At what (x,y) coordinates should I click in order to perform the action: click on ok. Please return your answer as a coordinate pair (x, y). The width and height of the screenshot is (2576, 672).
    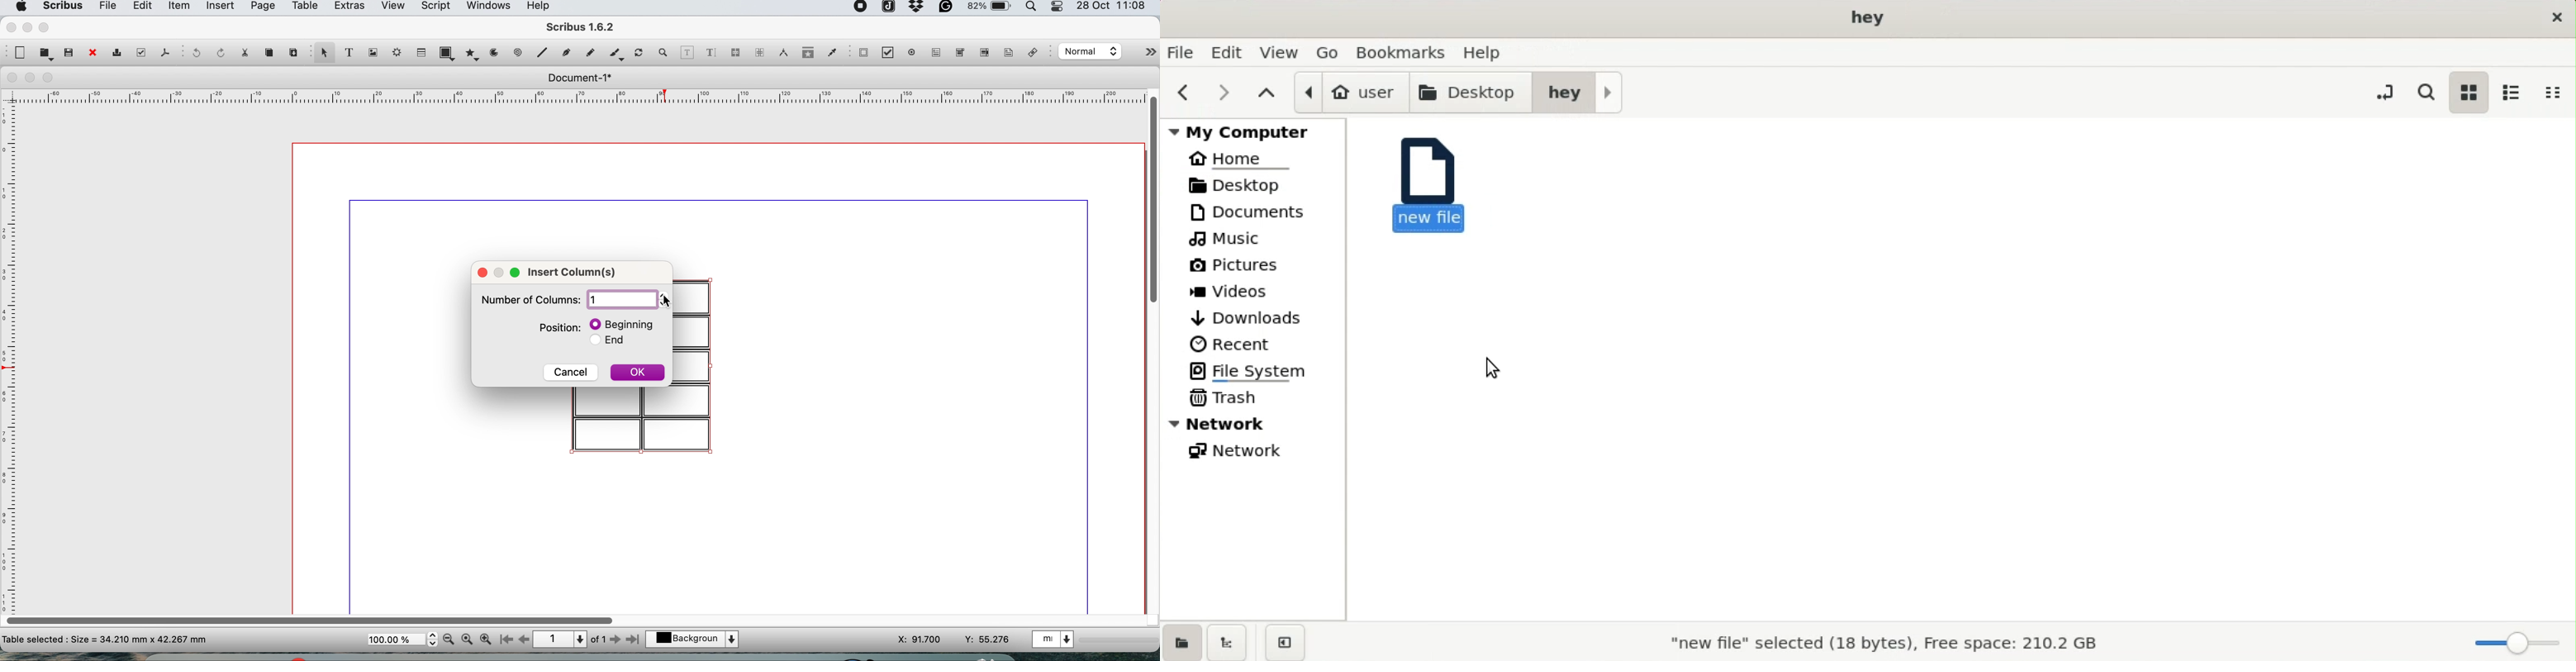
    Looking at the image, I should click on (634, 374).